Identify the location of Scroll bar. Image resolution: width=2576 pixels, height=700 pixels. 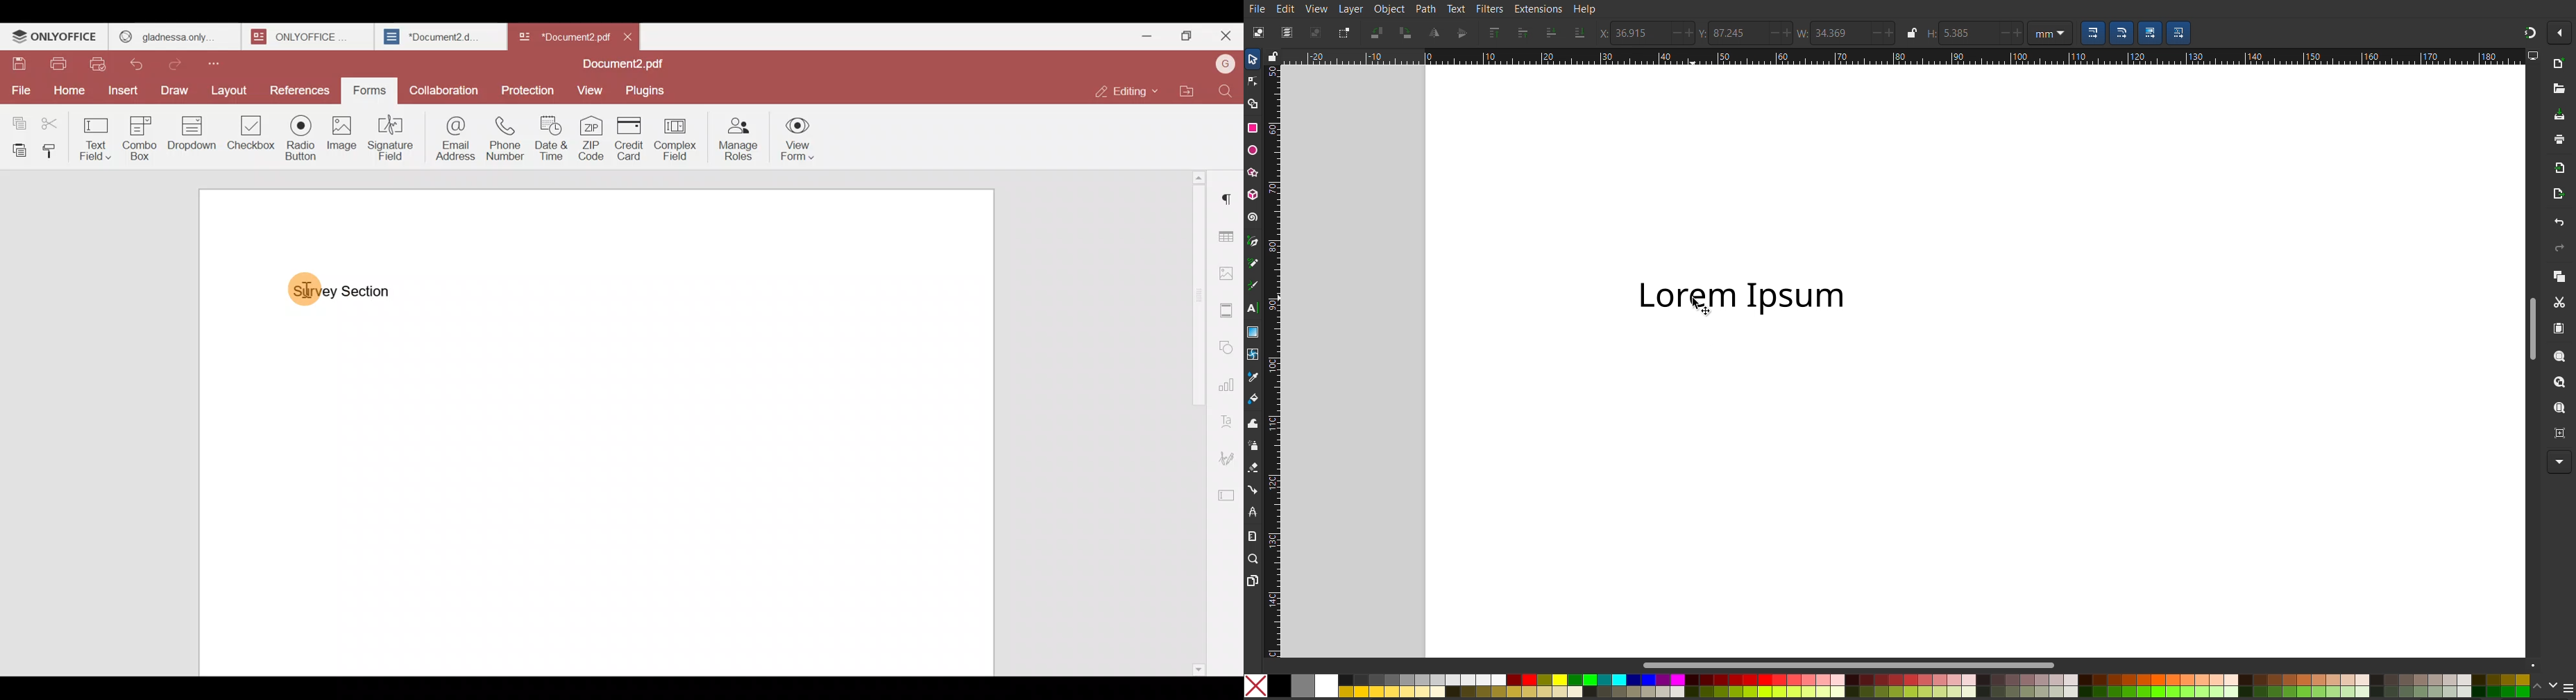
(1193, 419).